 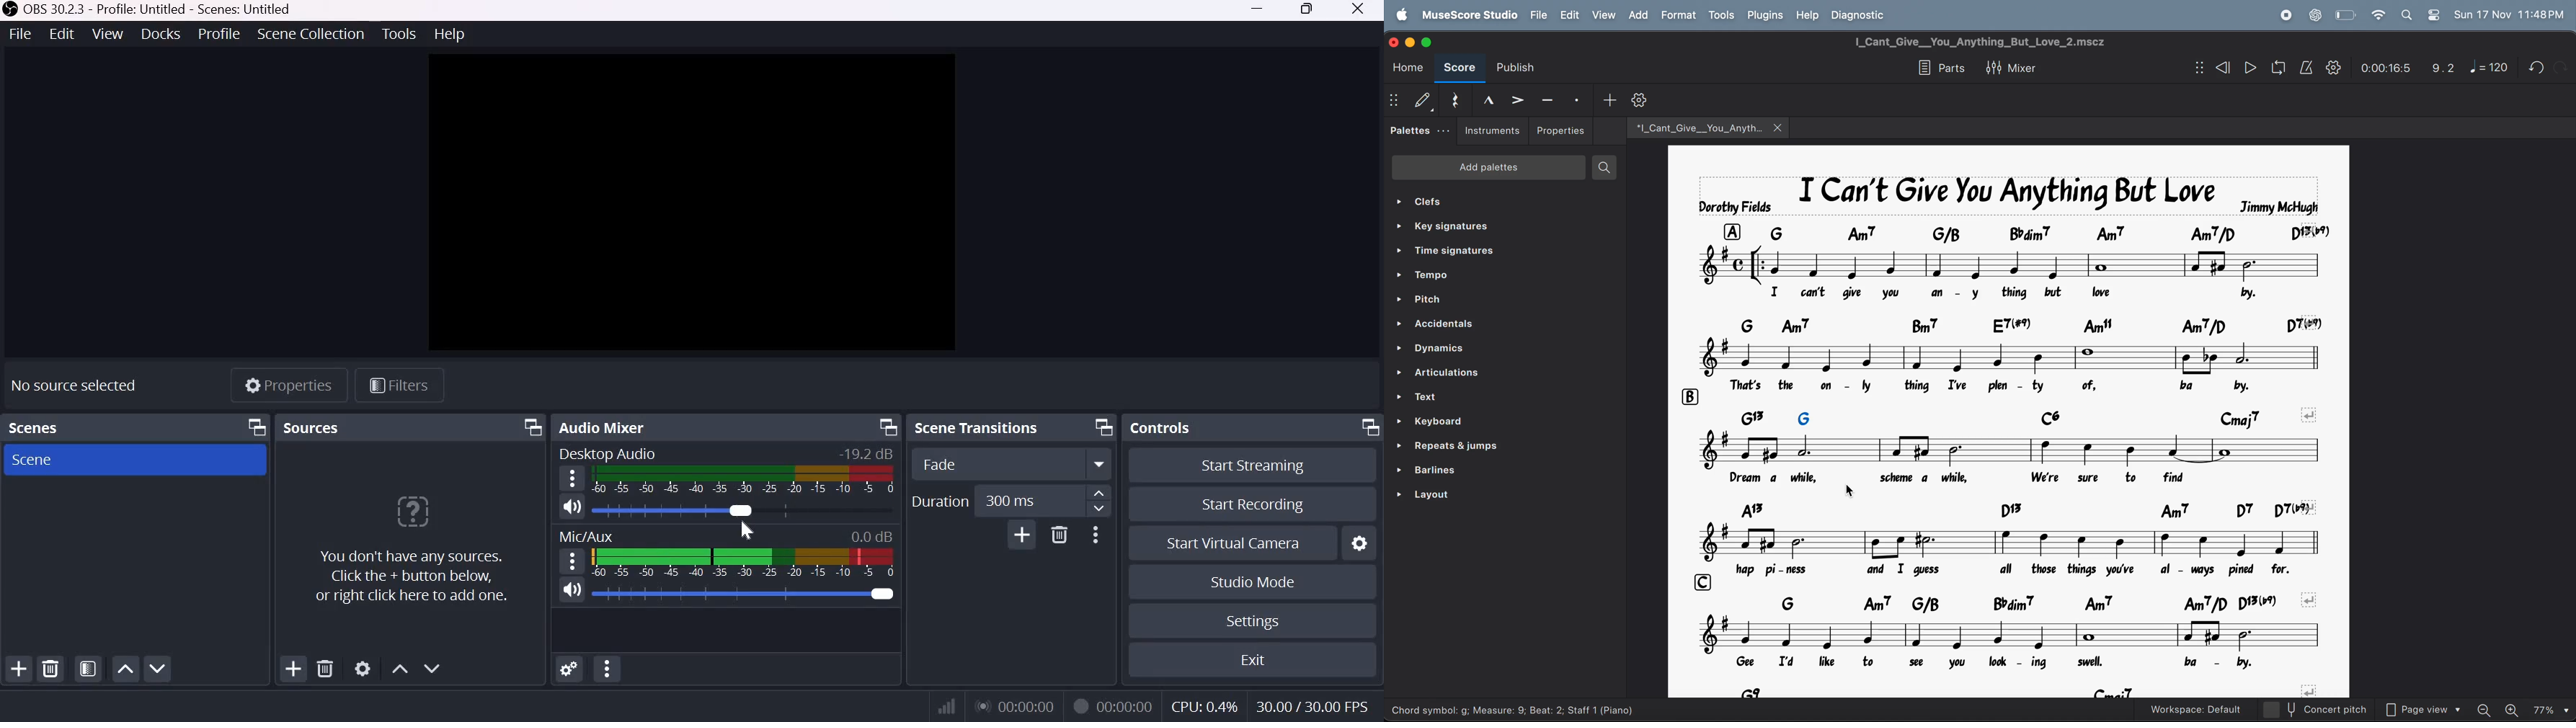 I want to click on barlines, so click(x=1483, y=471).